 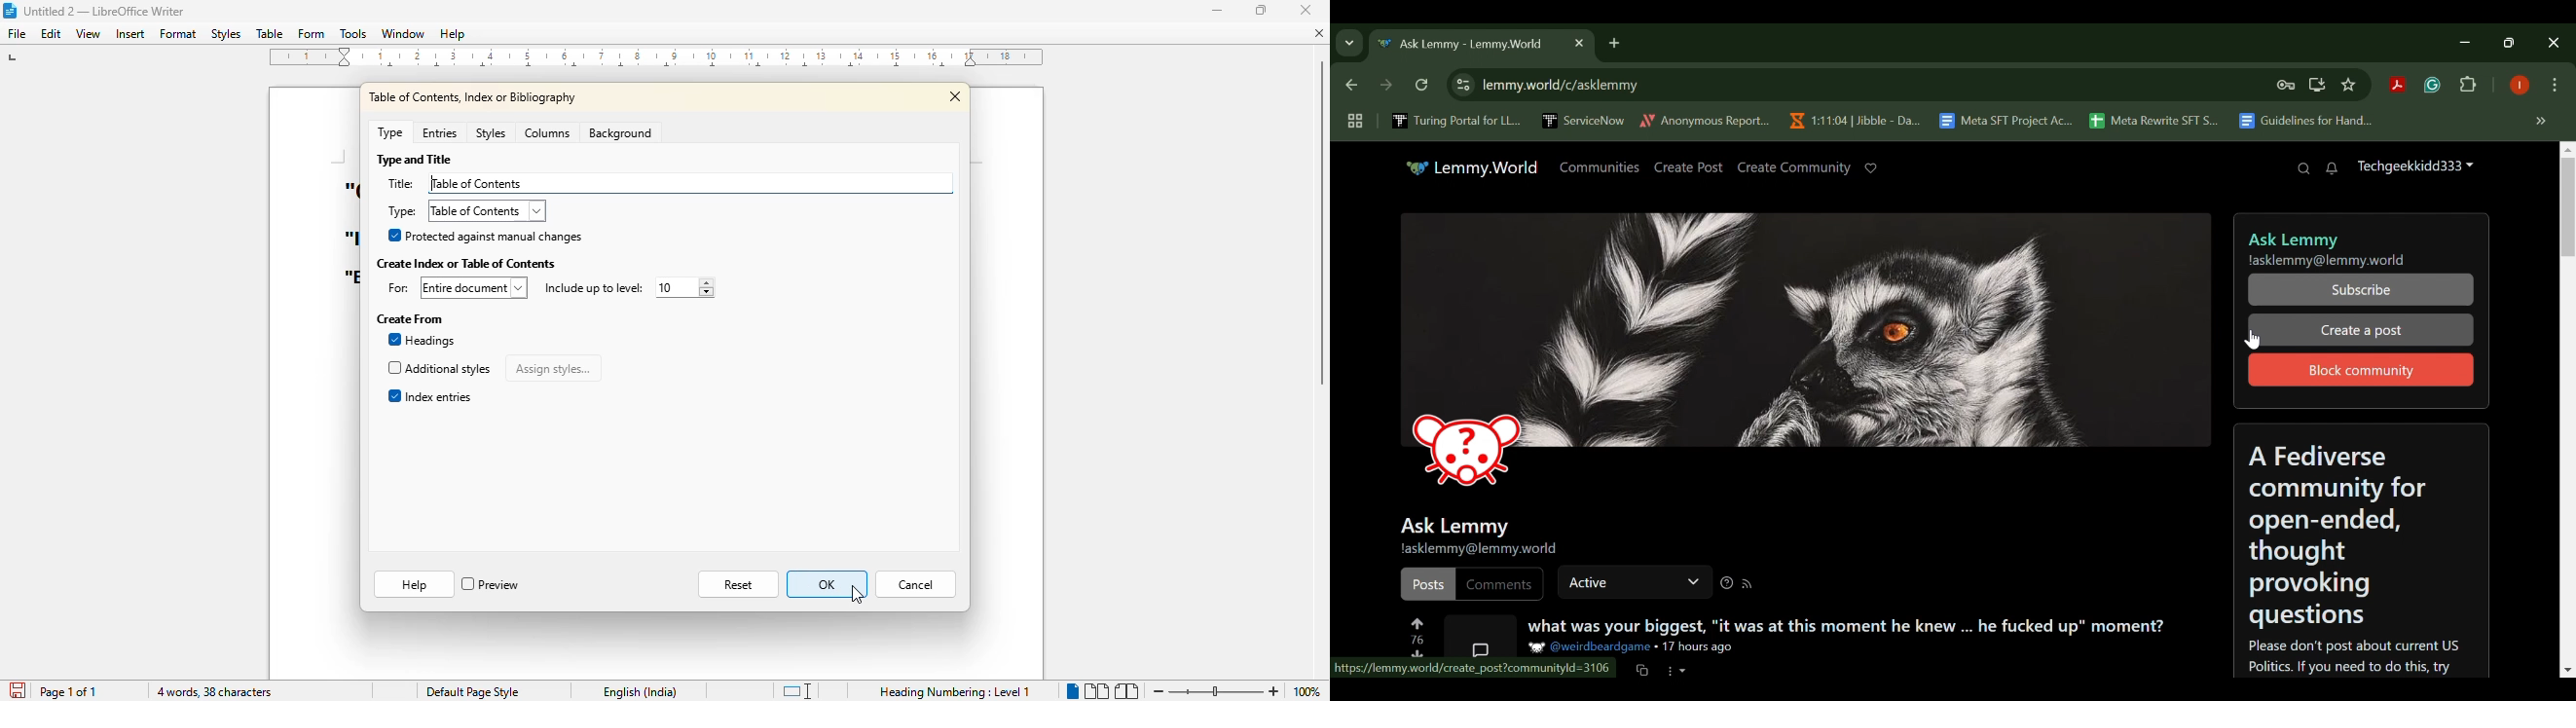 What do you see at coordinates (429, 395) in the screenshot?
I see `index entries` at bounding box center [429, 395].